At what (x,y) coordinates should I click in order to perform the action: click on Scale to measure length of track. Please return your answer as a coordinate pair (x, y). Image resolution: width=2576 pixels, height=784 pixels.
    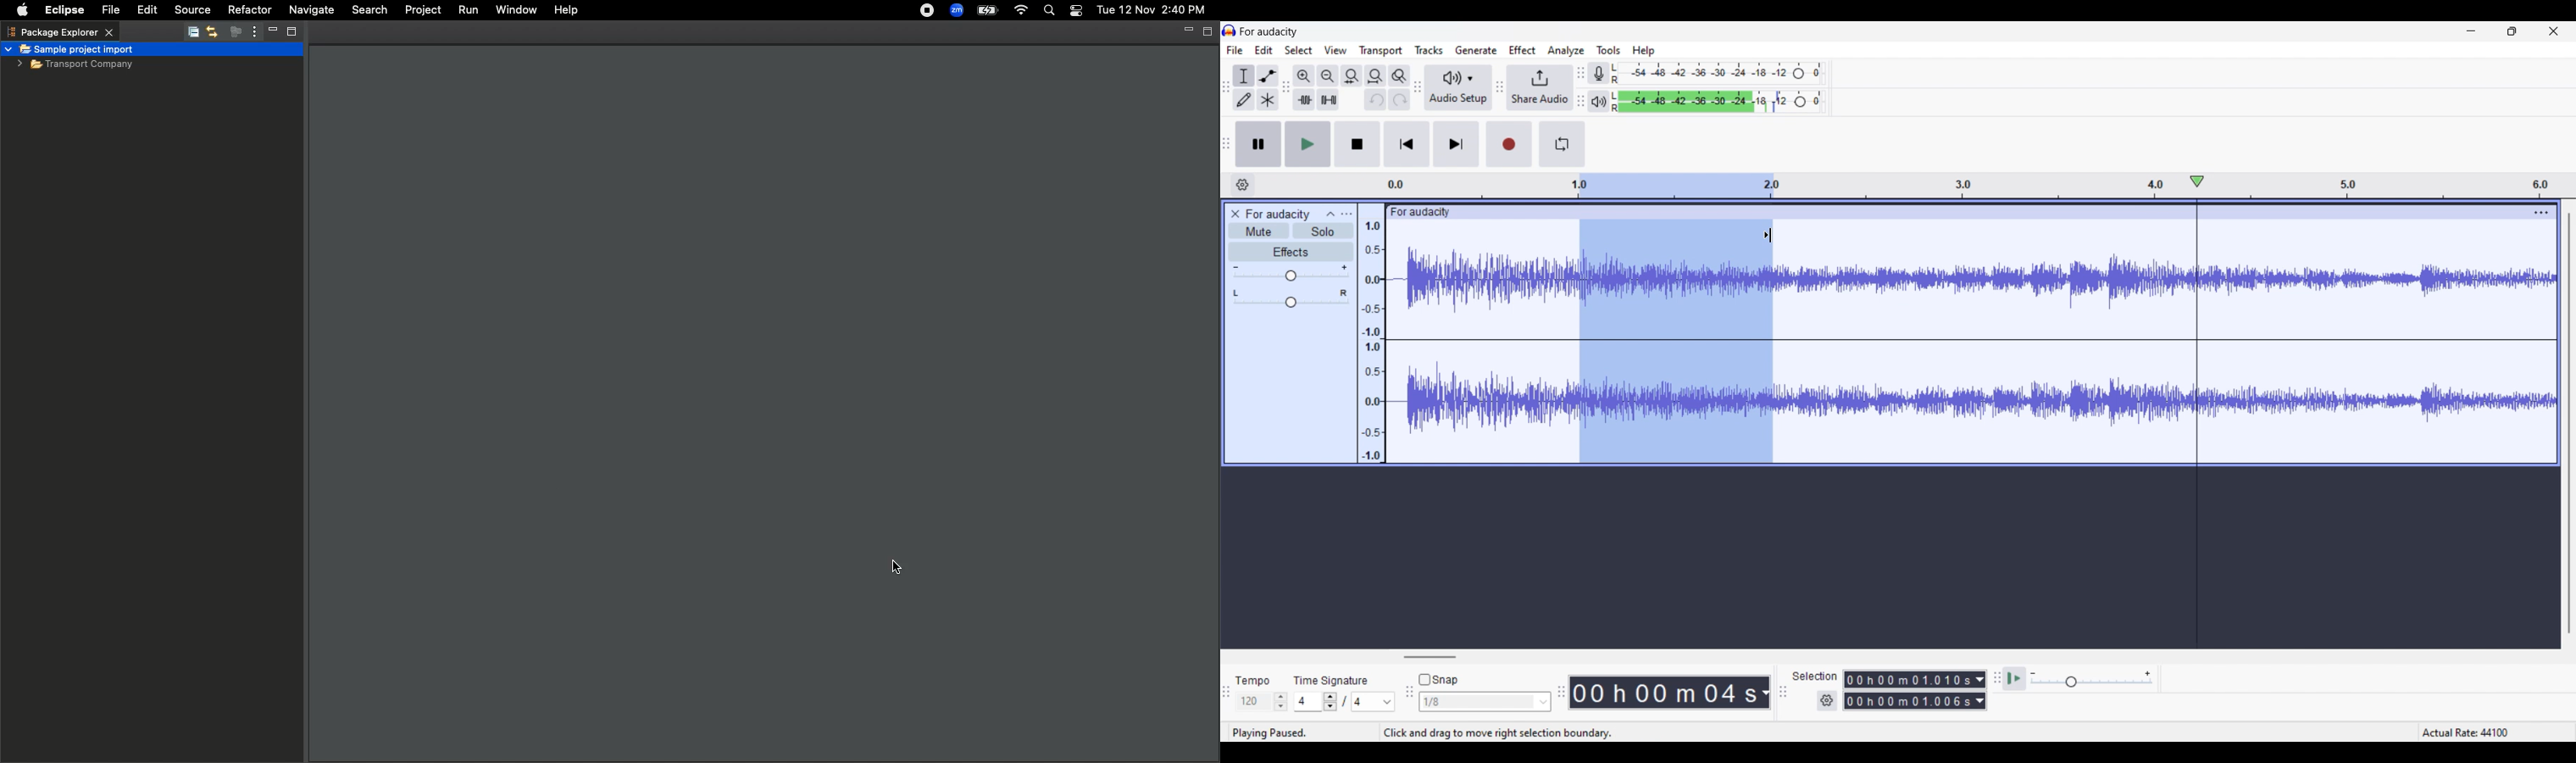
    Looking at the image, I should click on (2392, 185).